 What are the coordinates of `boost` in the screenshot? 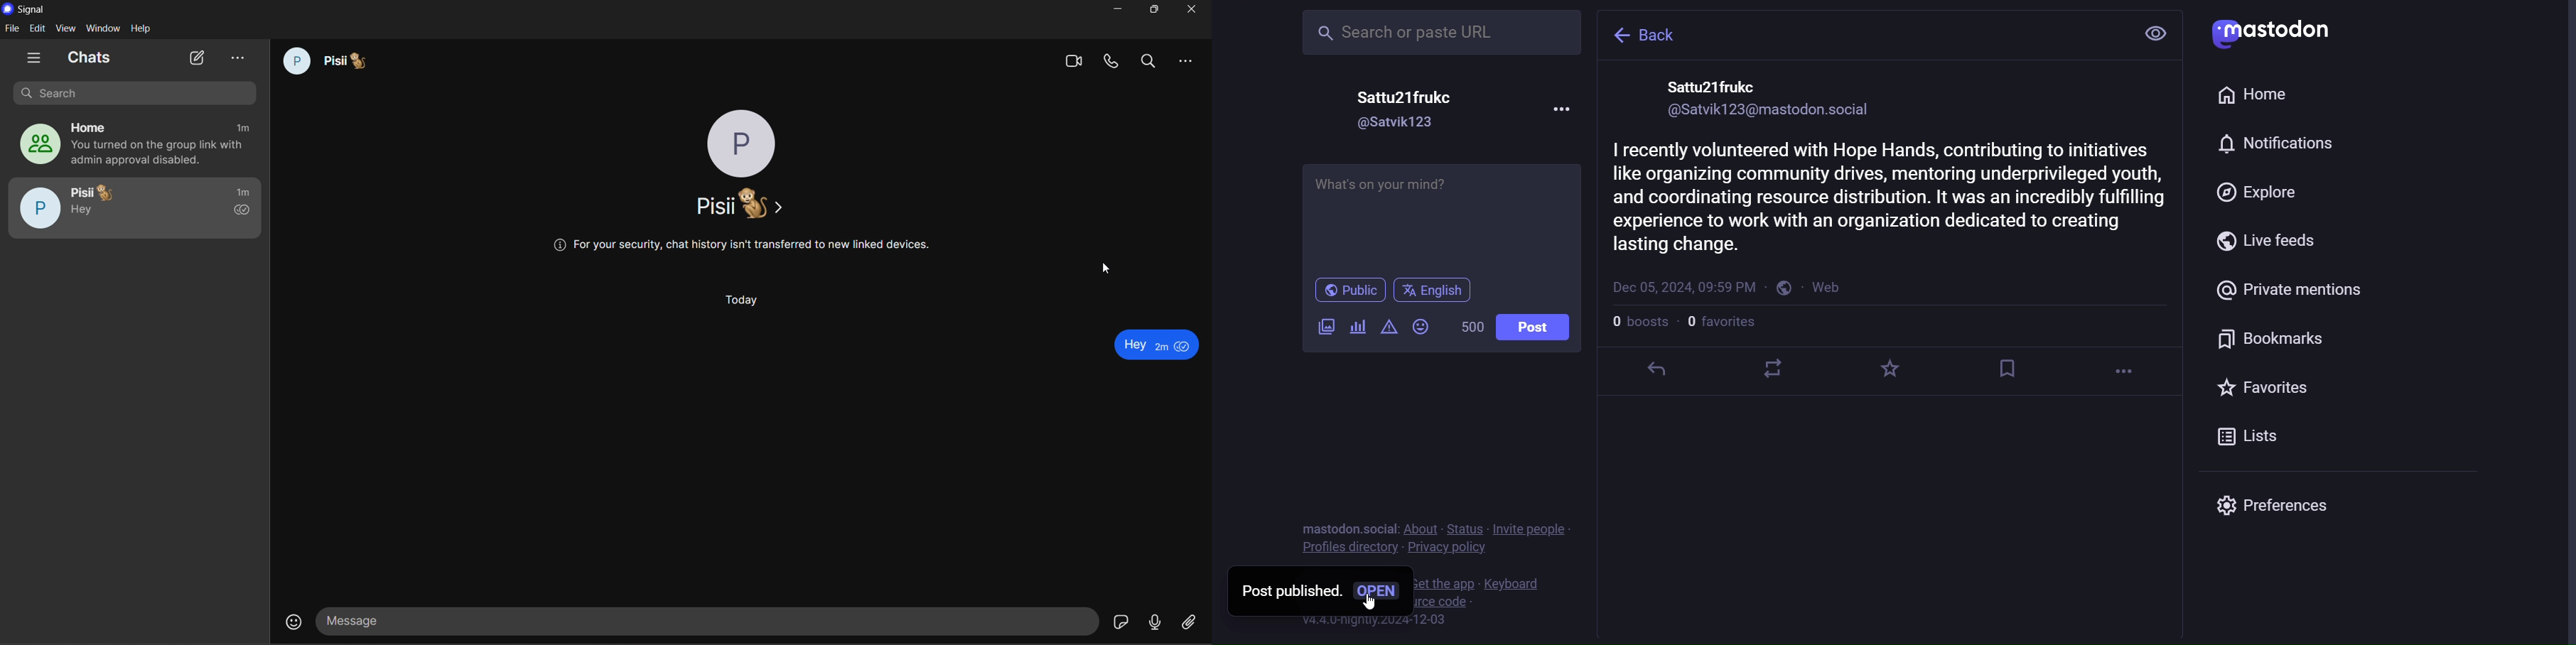 It's located at (1777, 369).